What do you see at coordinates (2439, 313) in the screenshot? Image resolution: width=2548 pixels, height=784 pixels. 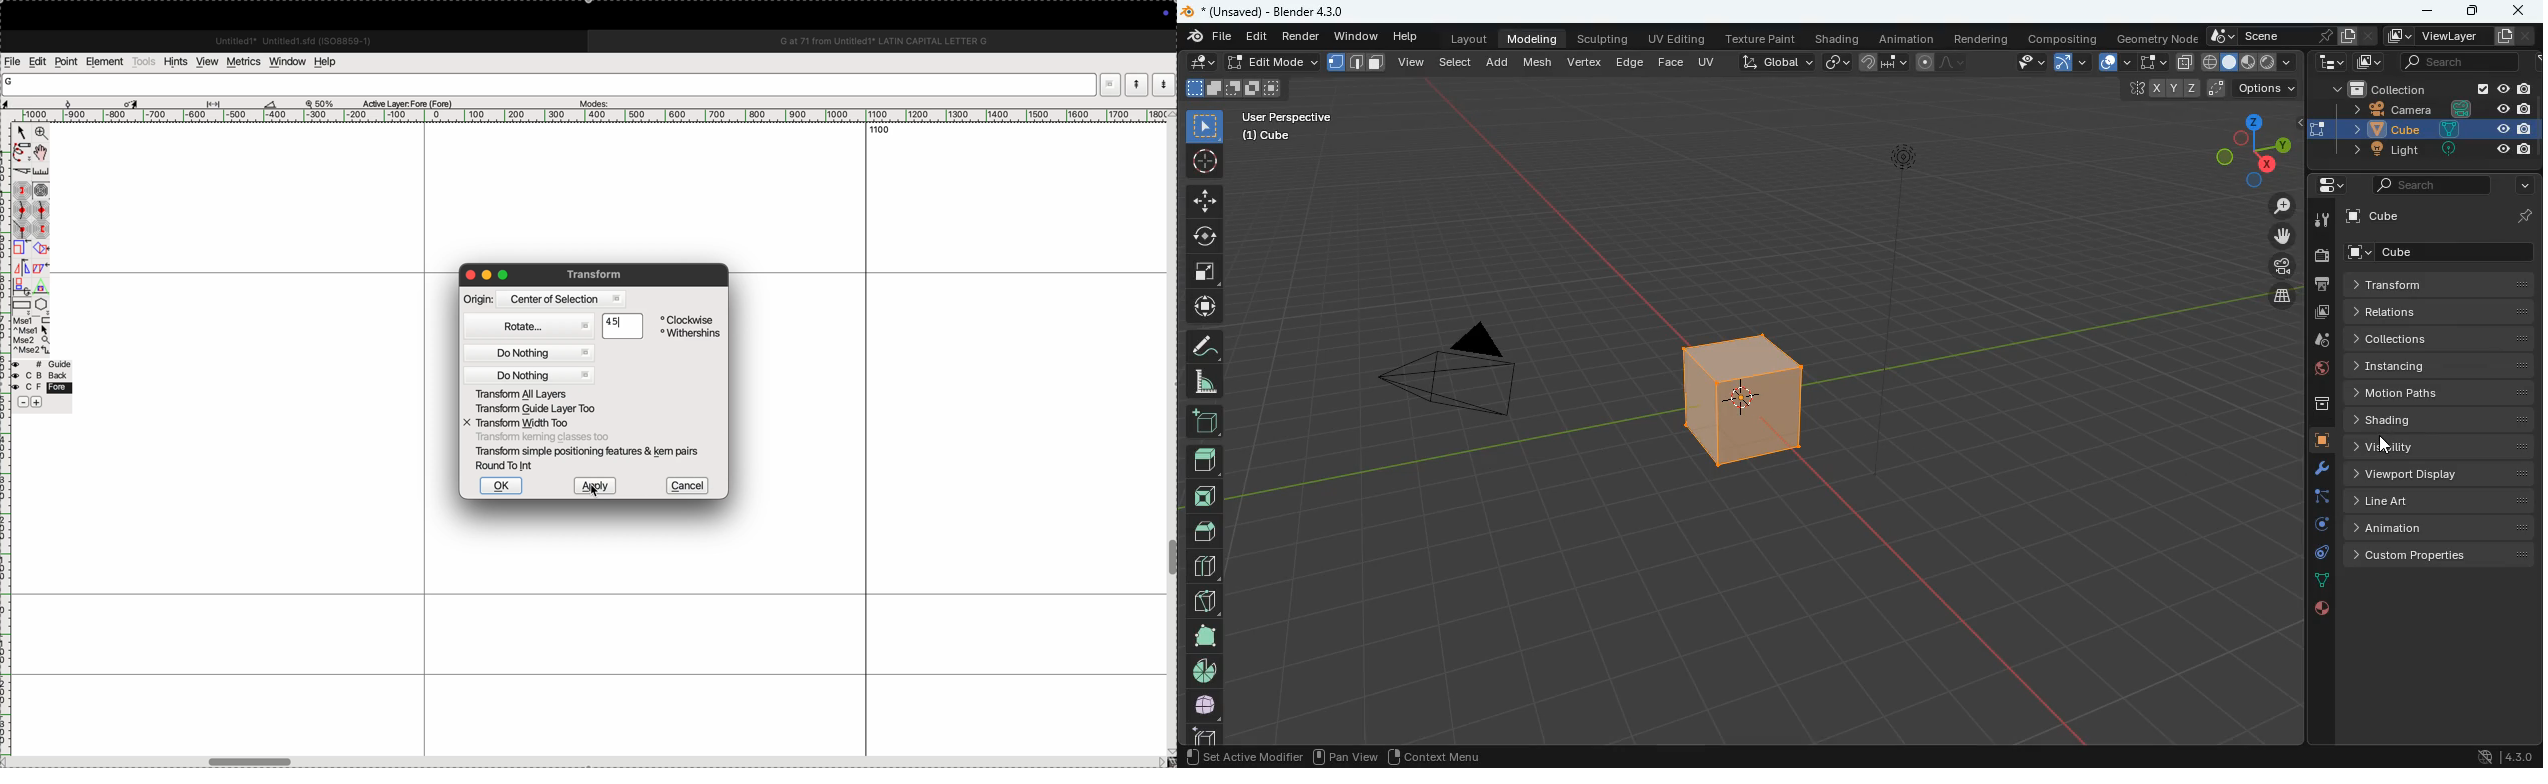 I see `relations` at bounding box center [2439, 313].